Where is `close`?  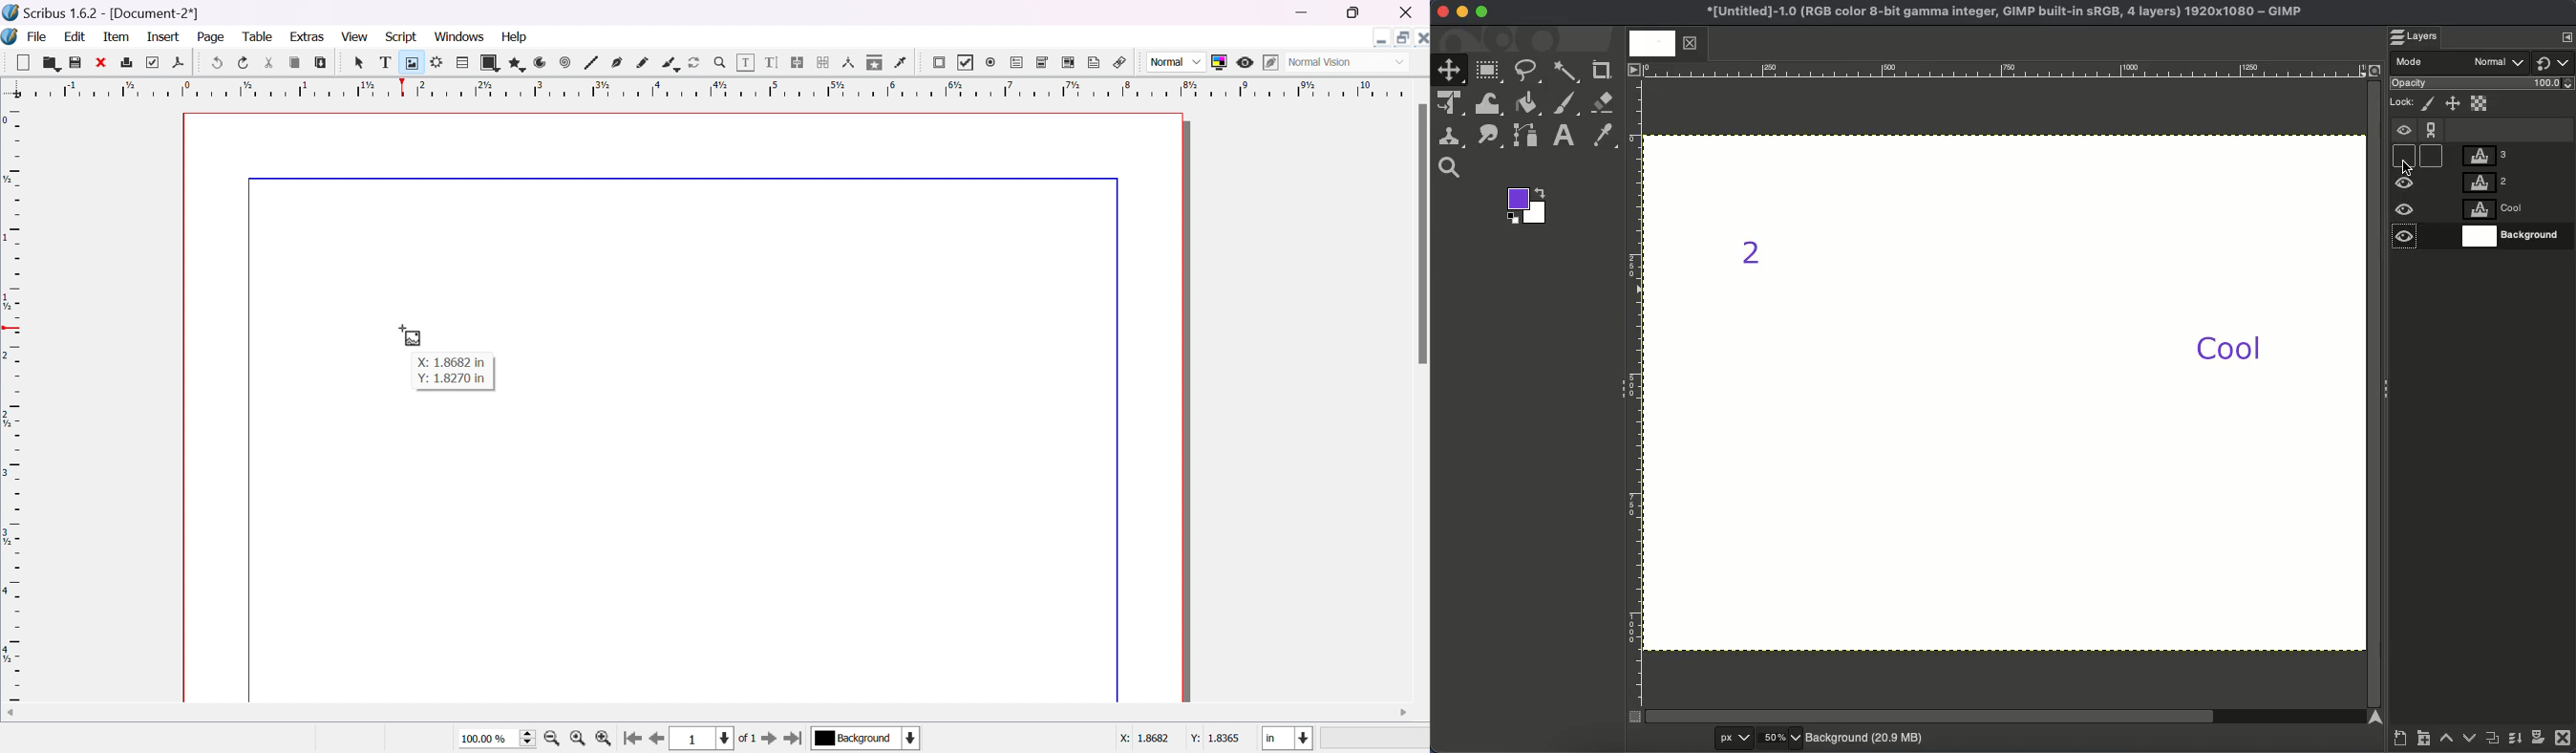
close is located at coordinates (99, 63).